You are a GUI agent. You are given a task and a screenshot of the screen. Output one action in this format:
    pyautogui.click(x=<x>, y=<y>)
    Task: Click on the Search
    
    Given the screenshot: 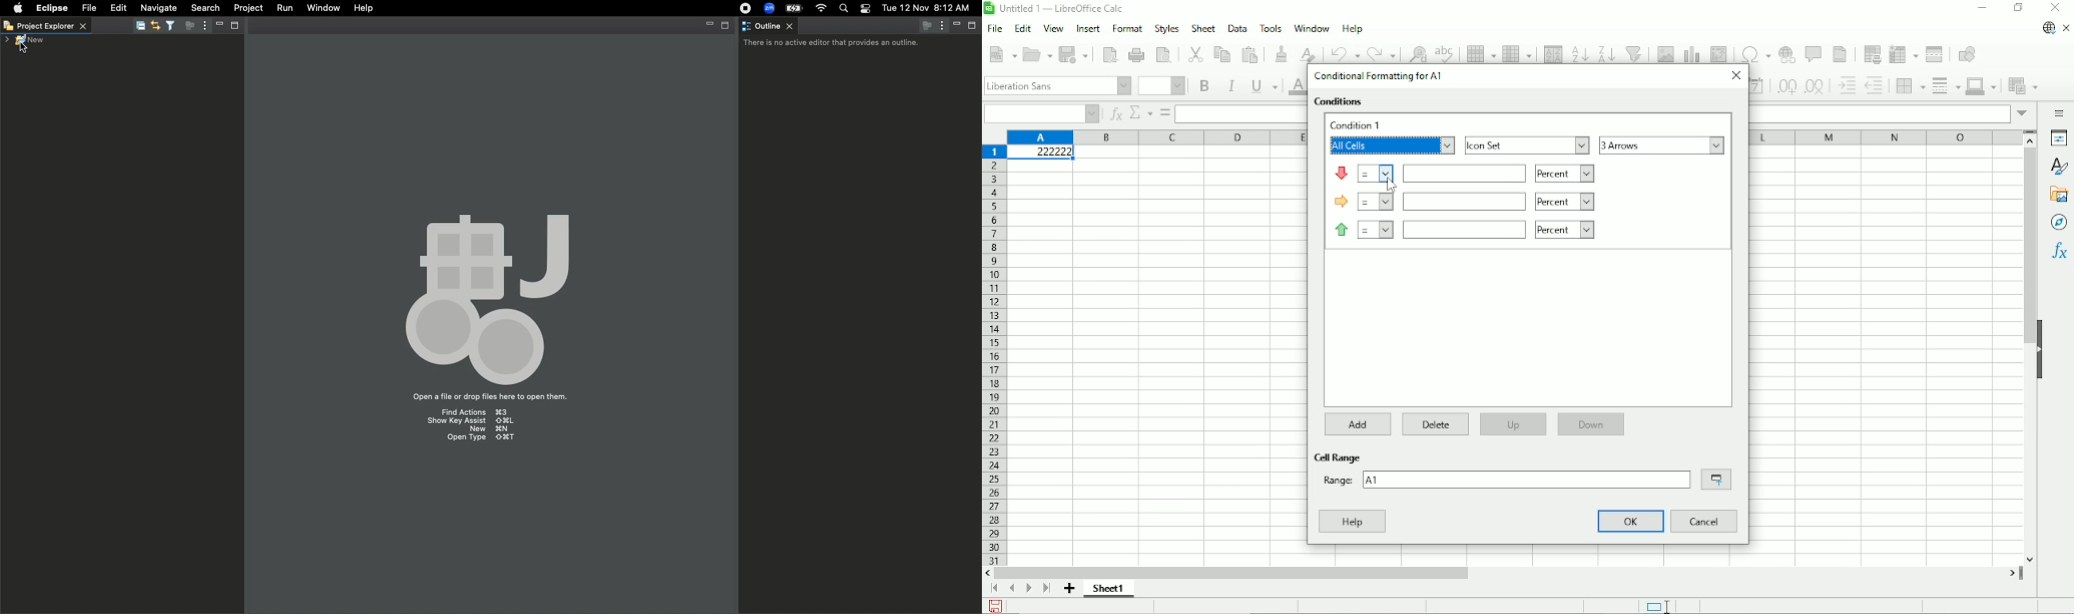 What is the action you would take?
    pyautogui.click(x=205, y=7)
    